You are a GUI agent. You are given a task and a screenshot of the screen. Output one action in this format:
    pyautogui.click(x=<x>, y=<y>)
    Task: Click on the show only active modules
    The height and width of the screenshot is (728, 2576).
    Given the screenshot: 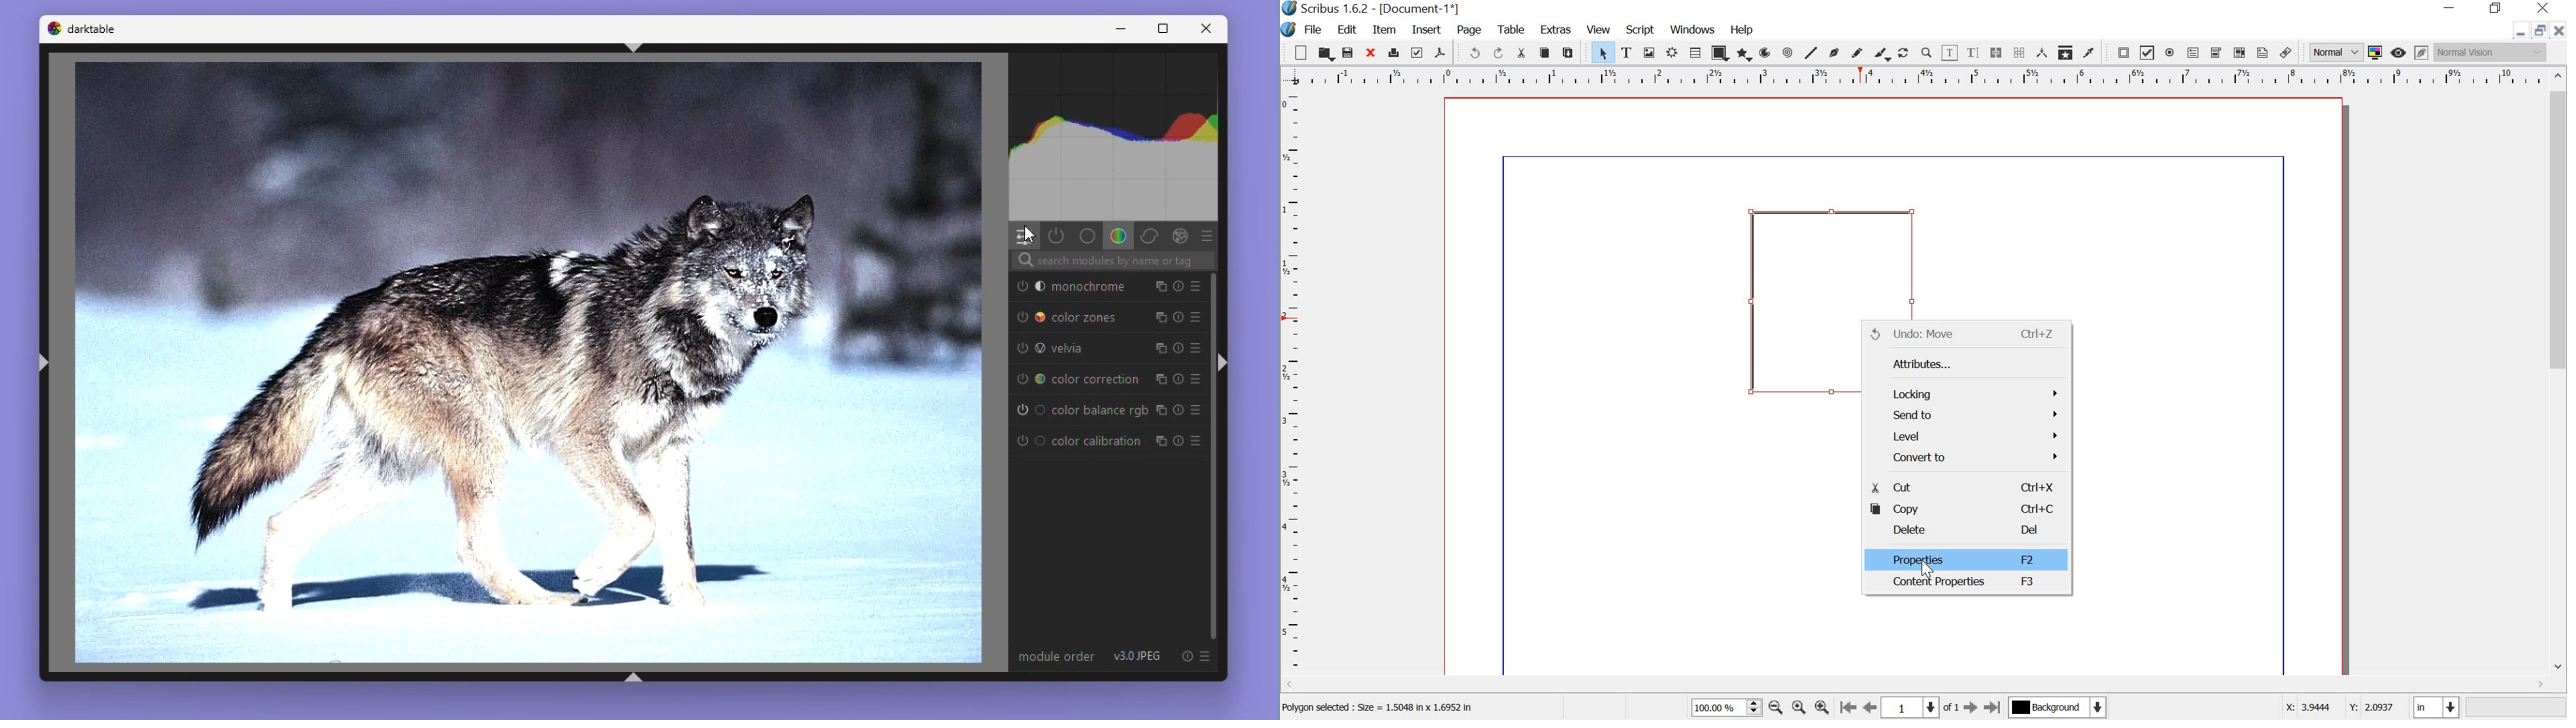 What is the action you would take?
    pyautogui.click(x=1057, y=236)
    